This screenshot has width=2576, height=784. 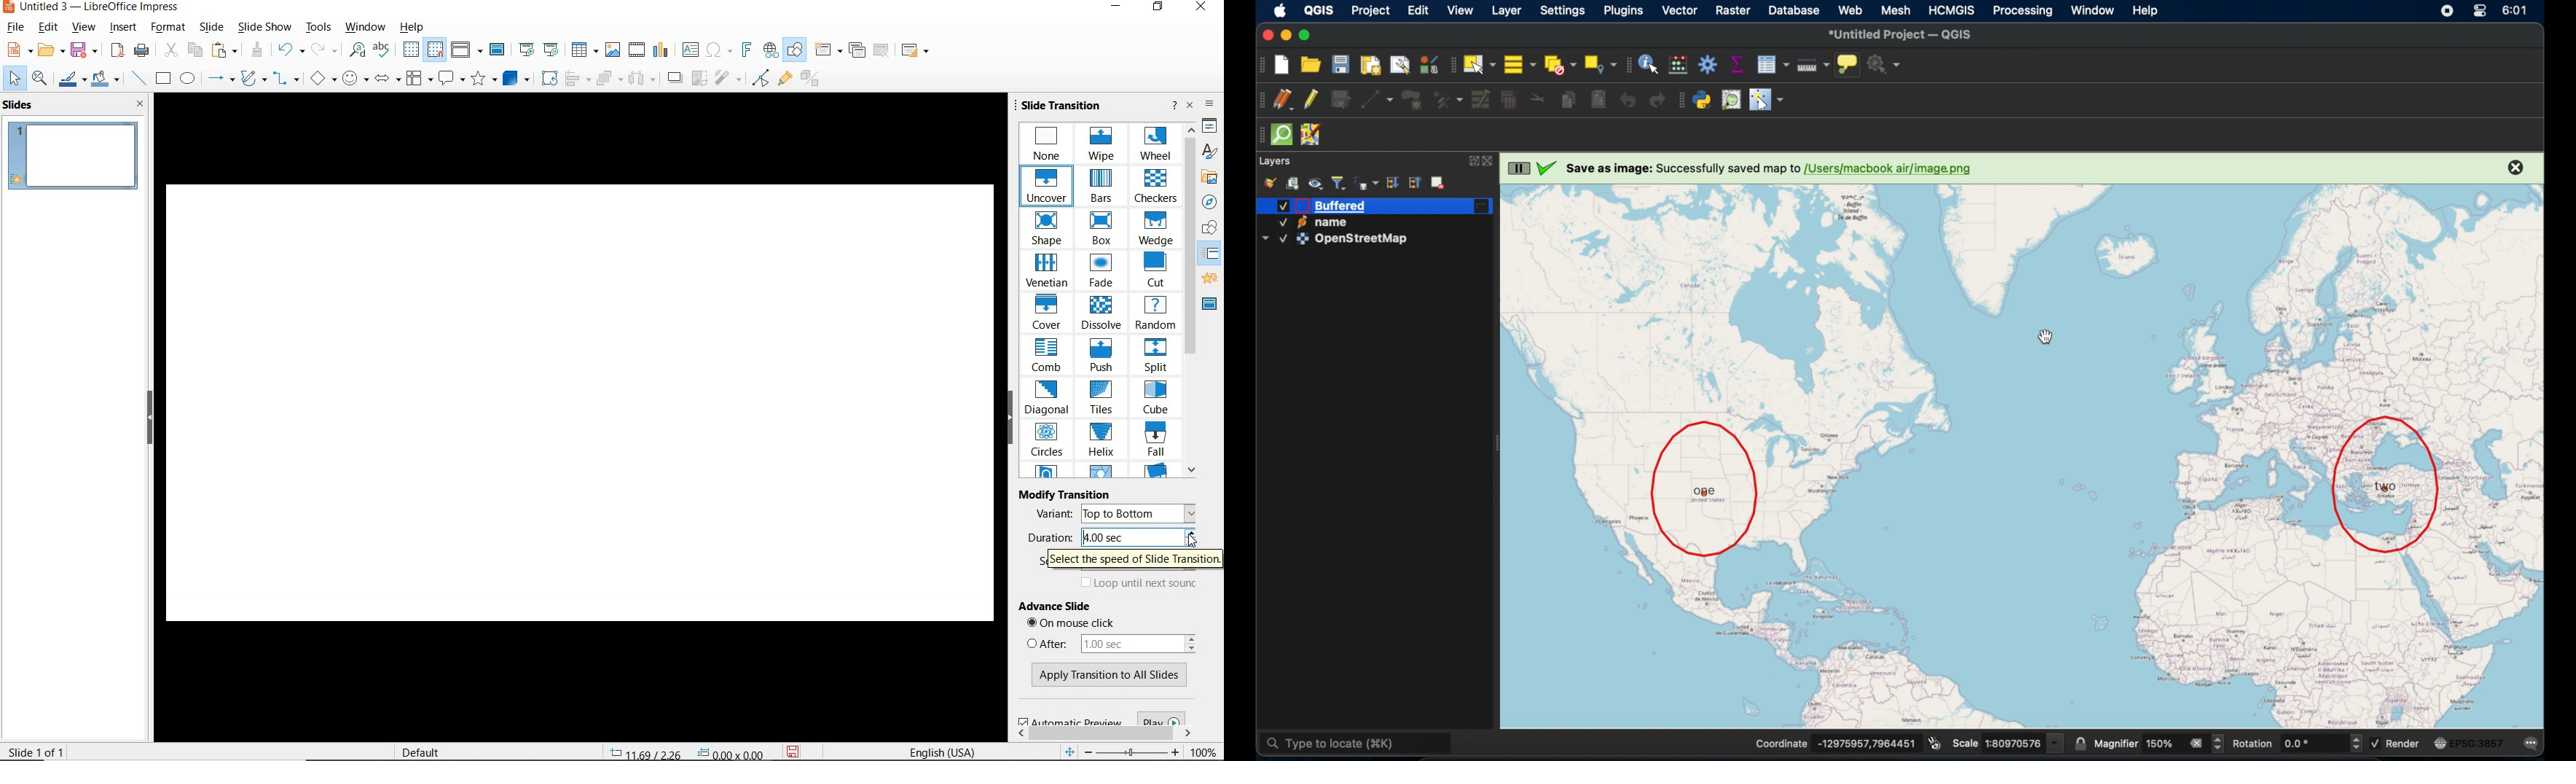 I want to click on toggle editing, so click(x=1310, y=99).